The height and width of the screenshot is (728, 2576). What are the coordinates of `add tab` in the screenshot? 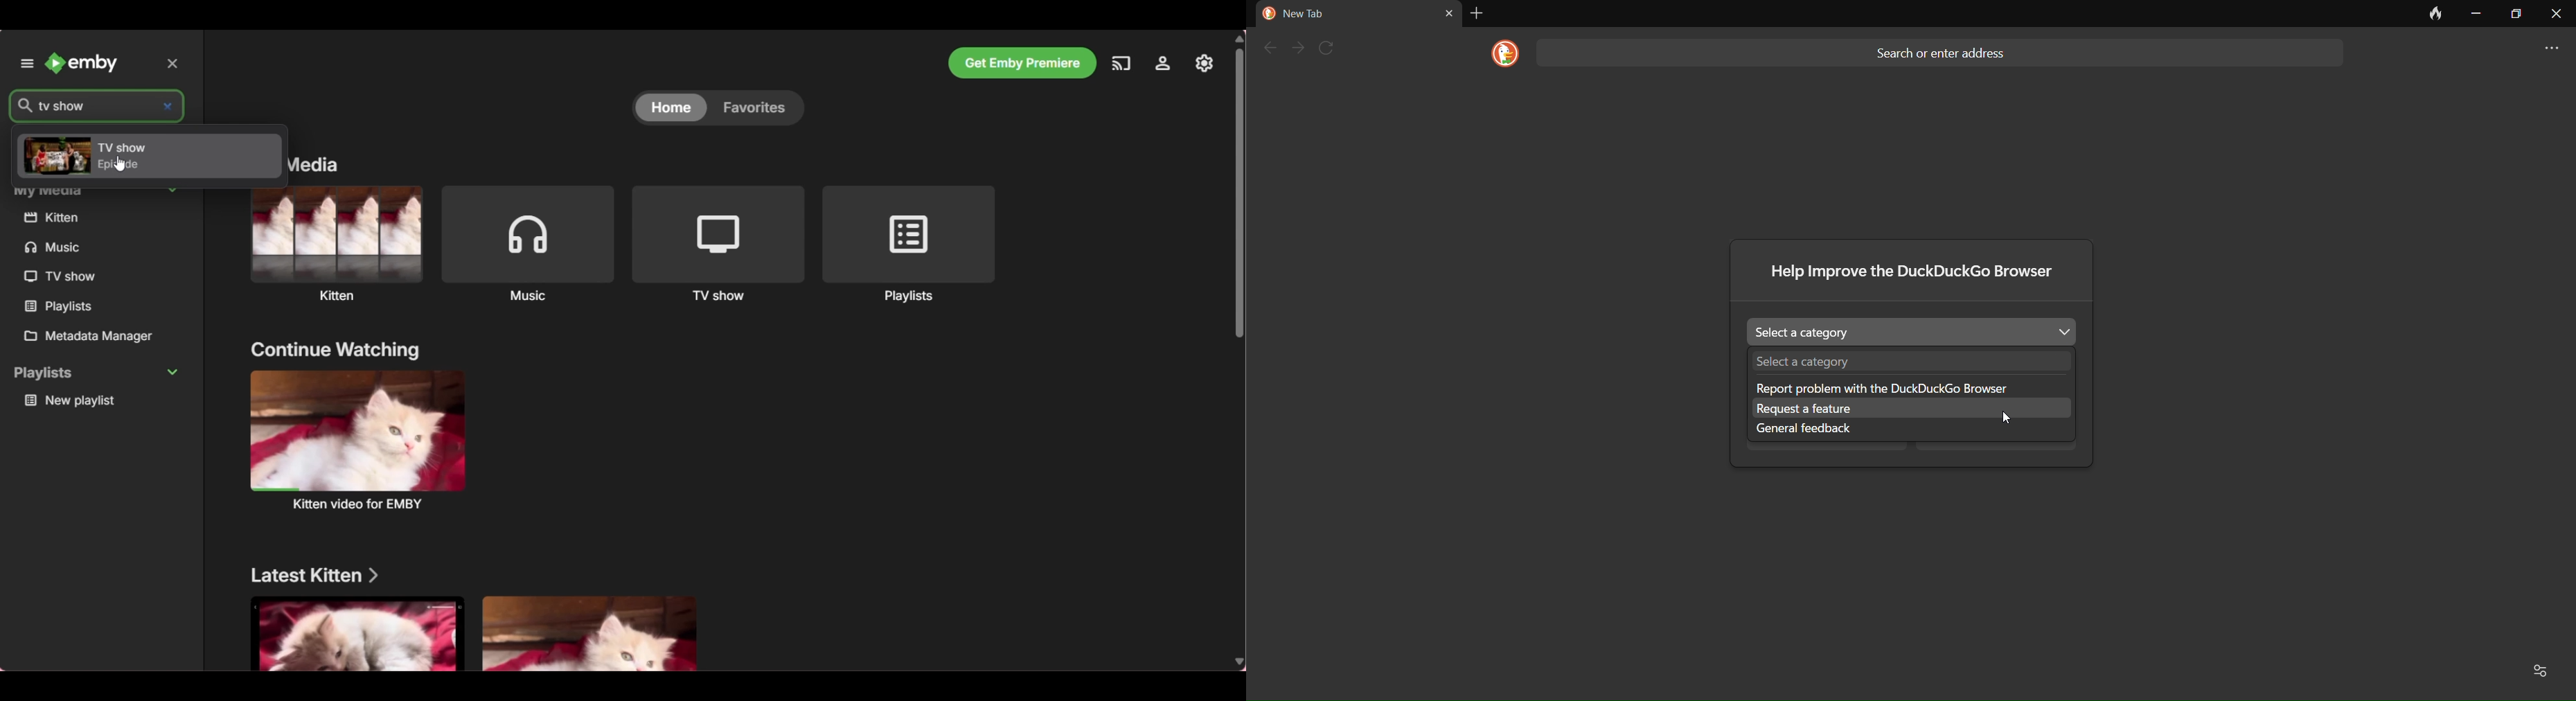 It's located at (1475, 13).